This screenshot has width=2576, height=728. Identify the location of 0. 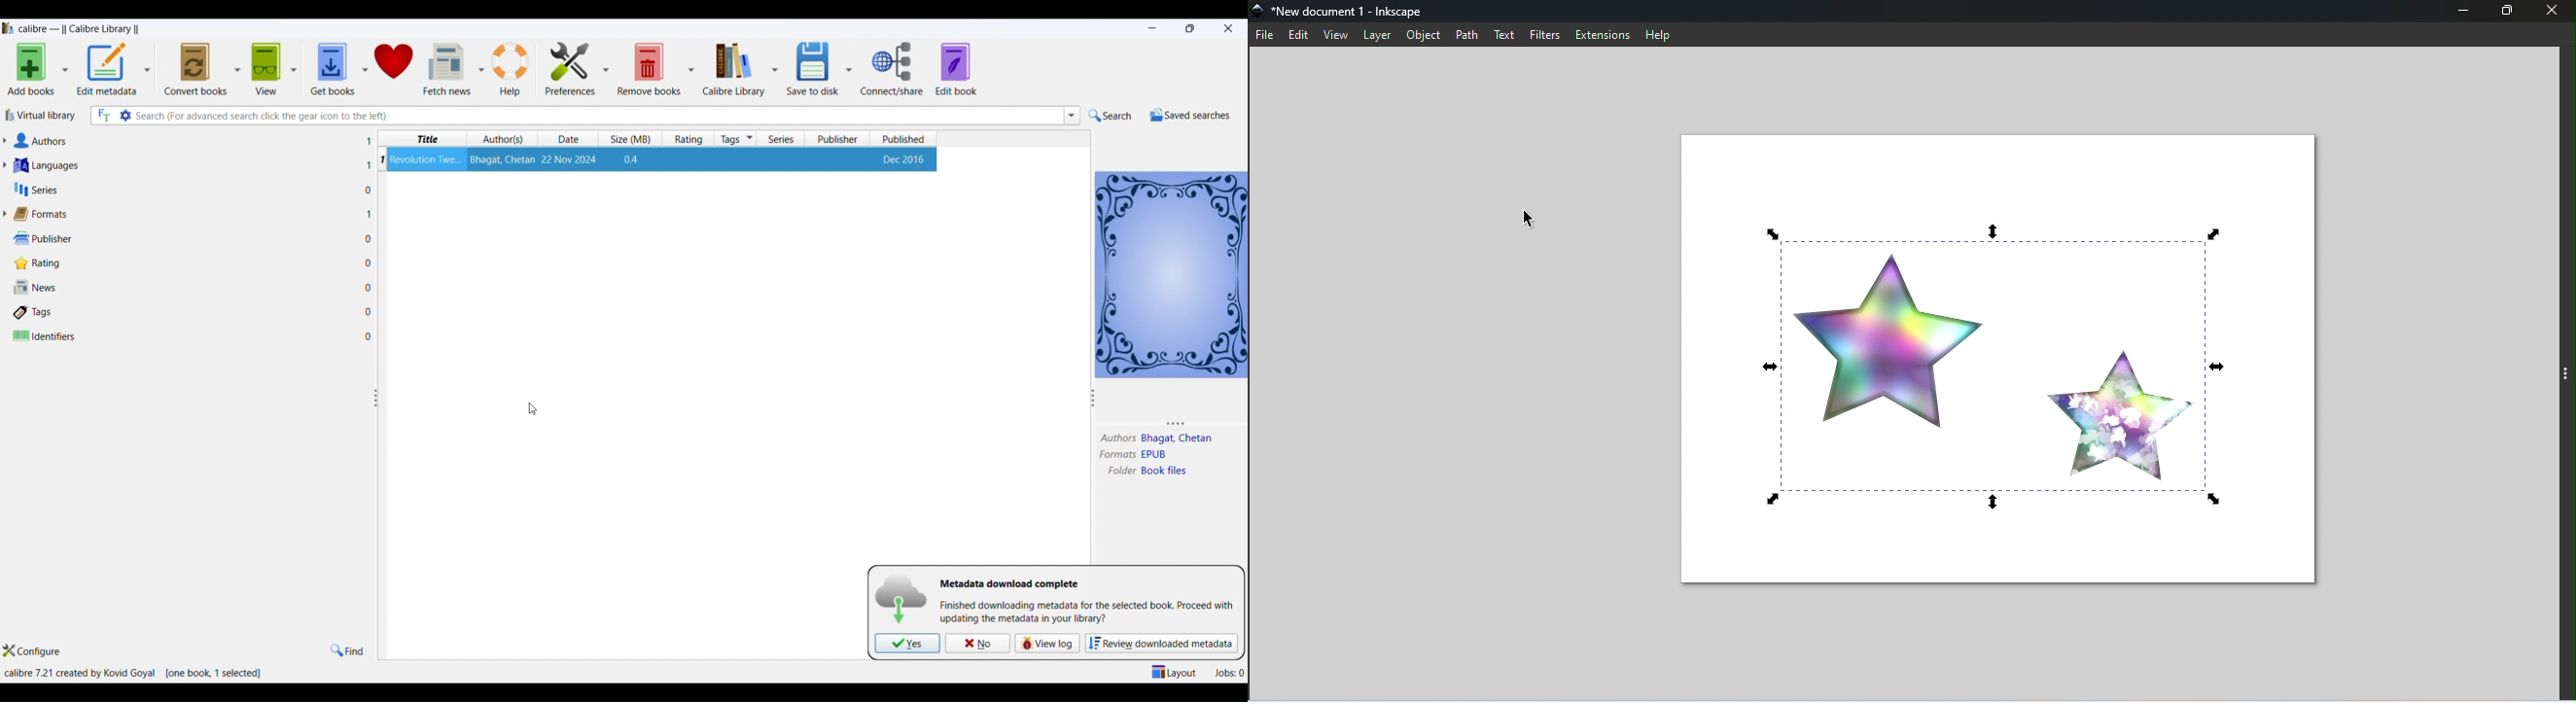
(368, 287).